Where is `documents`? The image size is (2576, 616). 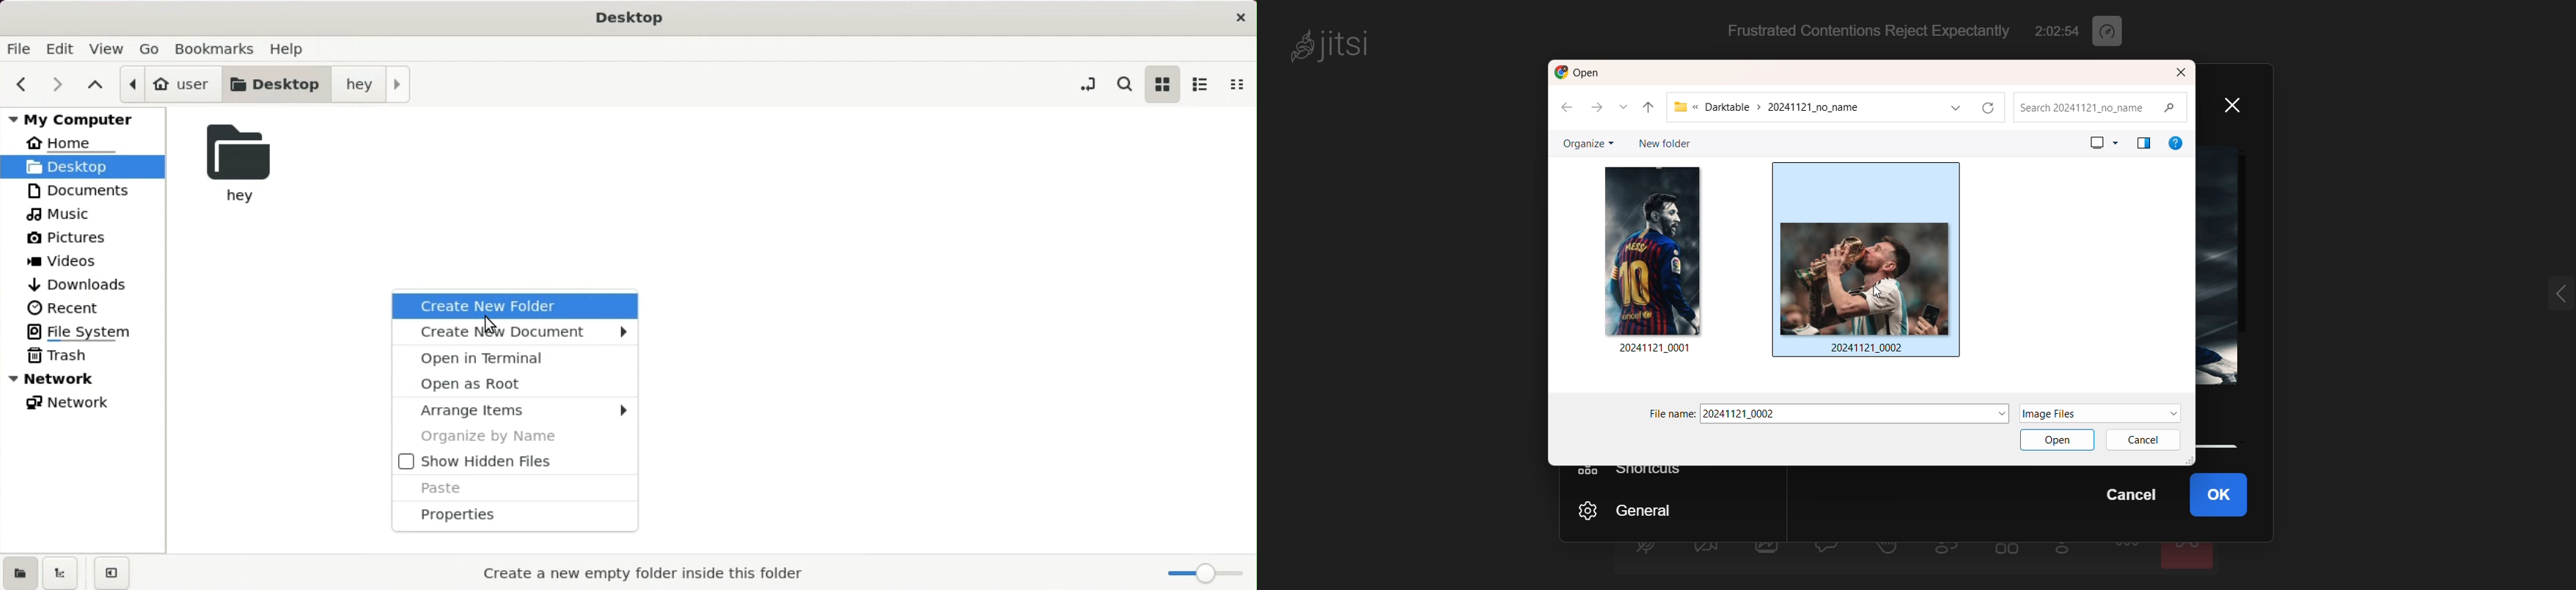
documents is located at coordinates (80, 192).